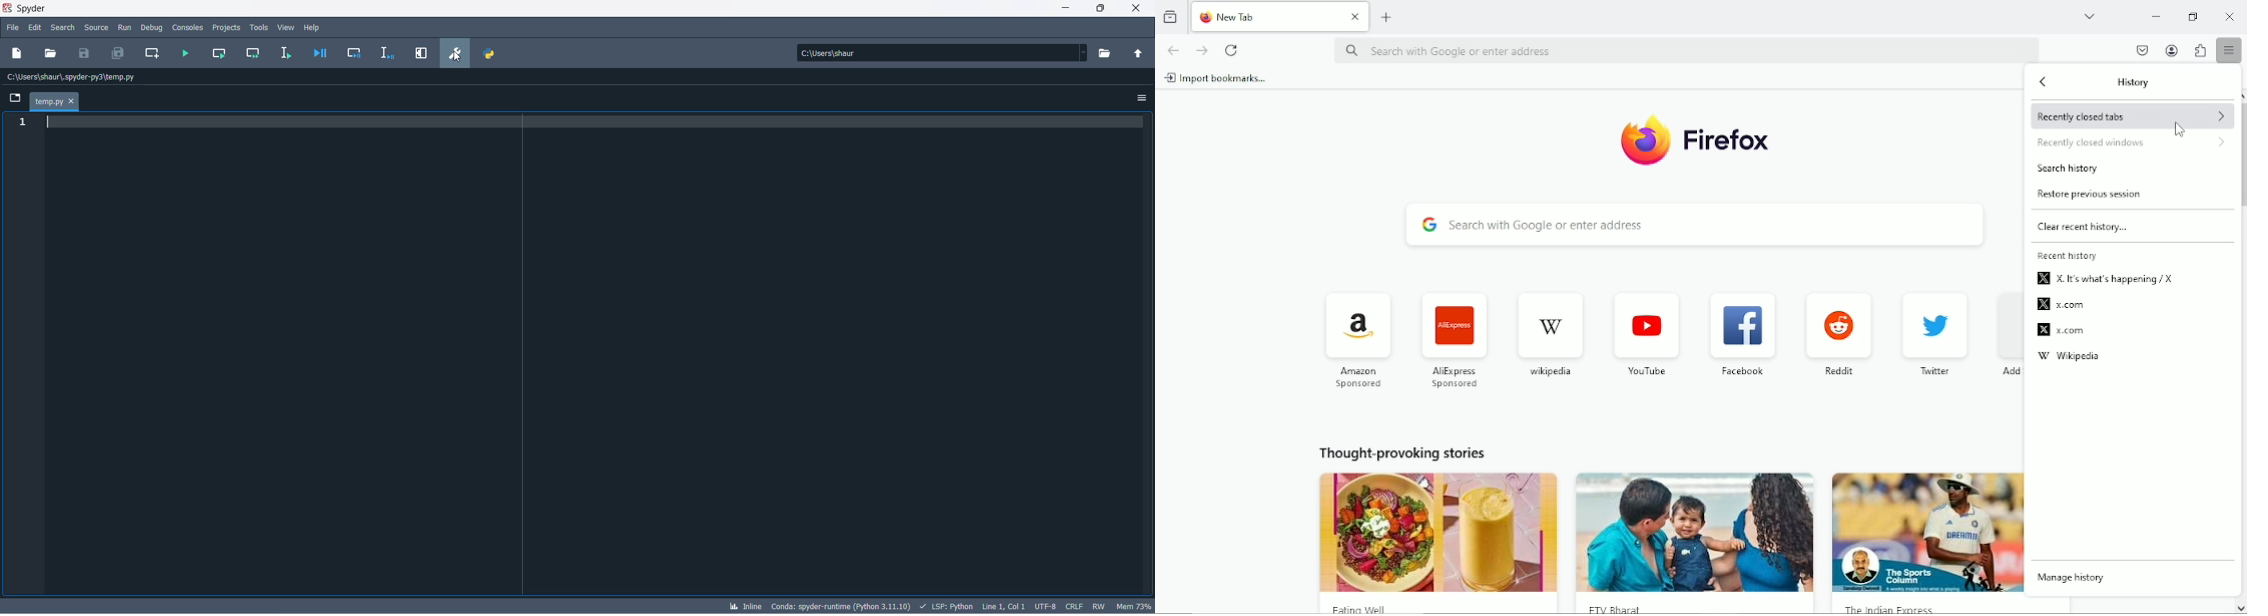  I want to click on search with Google or enter address, so click(1687, 53).